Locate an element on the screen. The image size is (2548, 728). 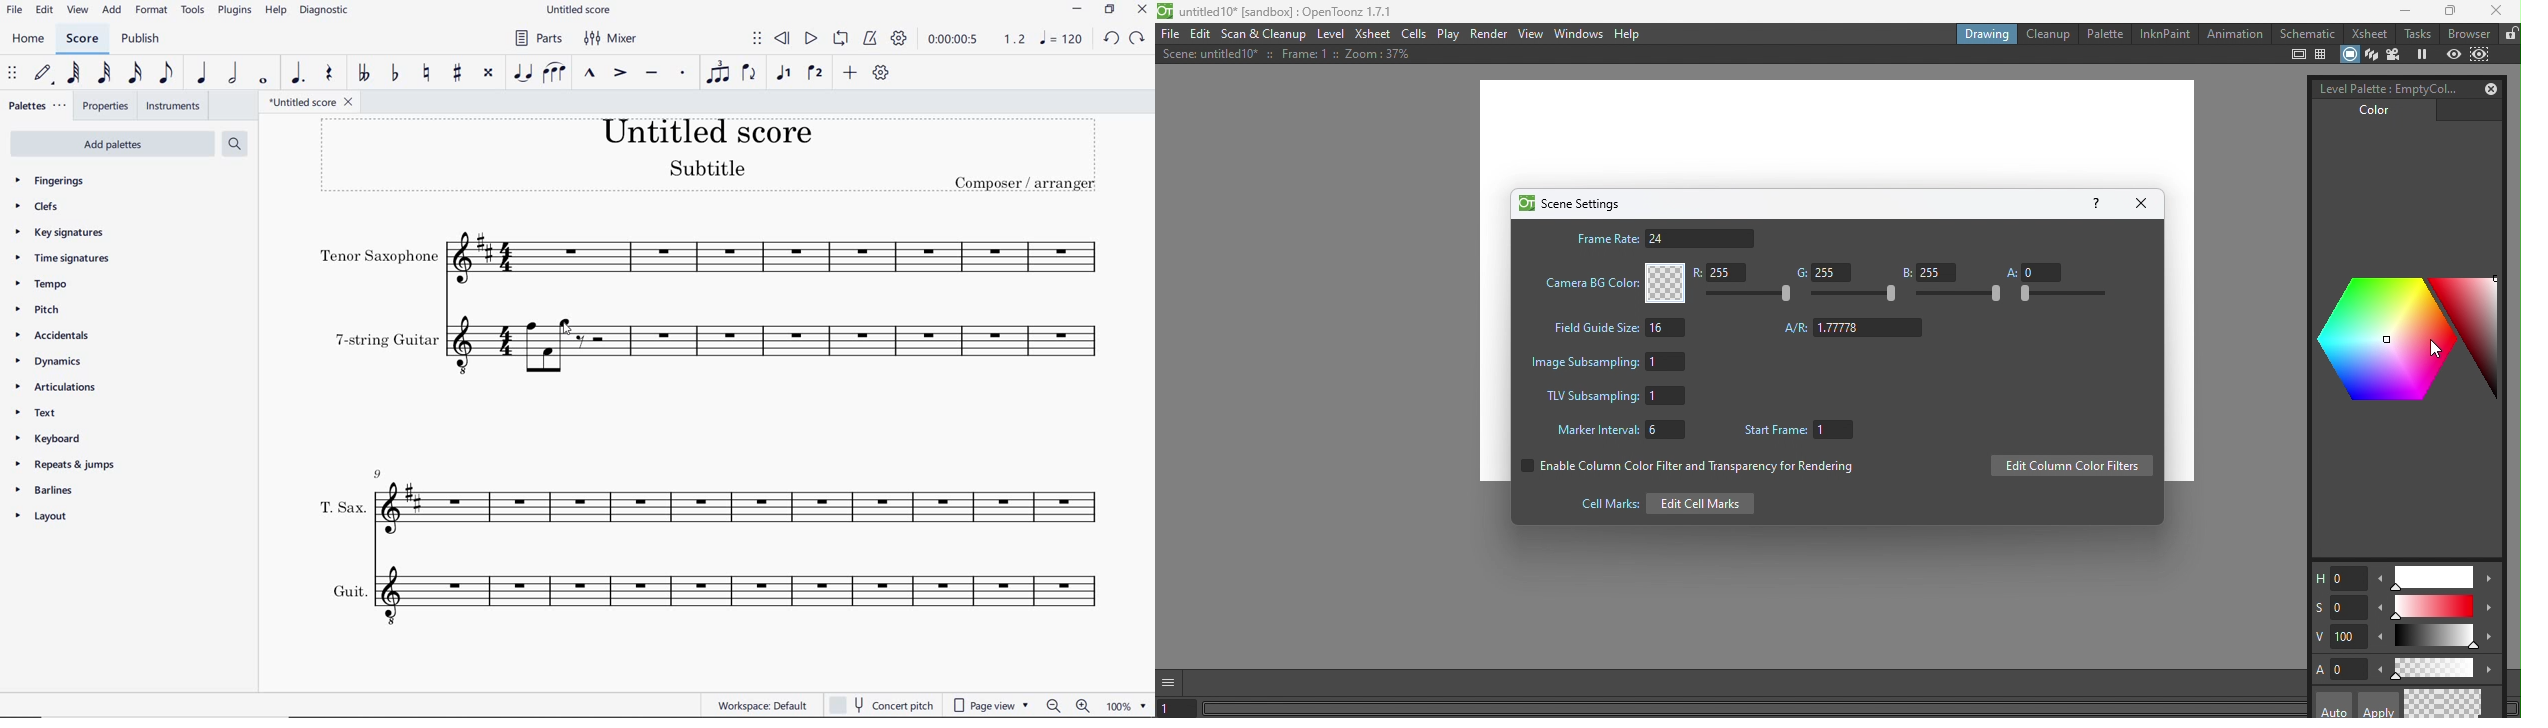
ADD is located at coordinates (849, 74).